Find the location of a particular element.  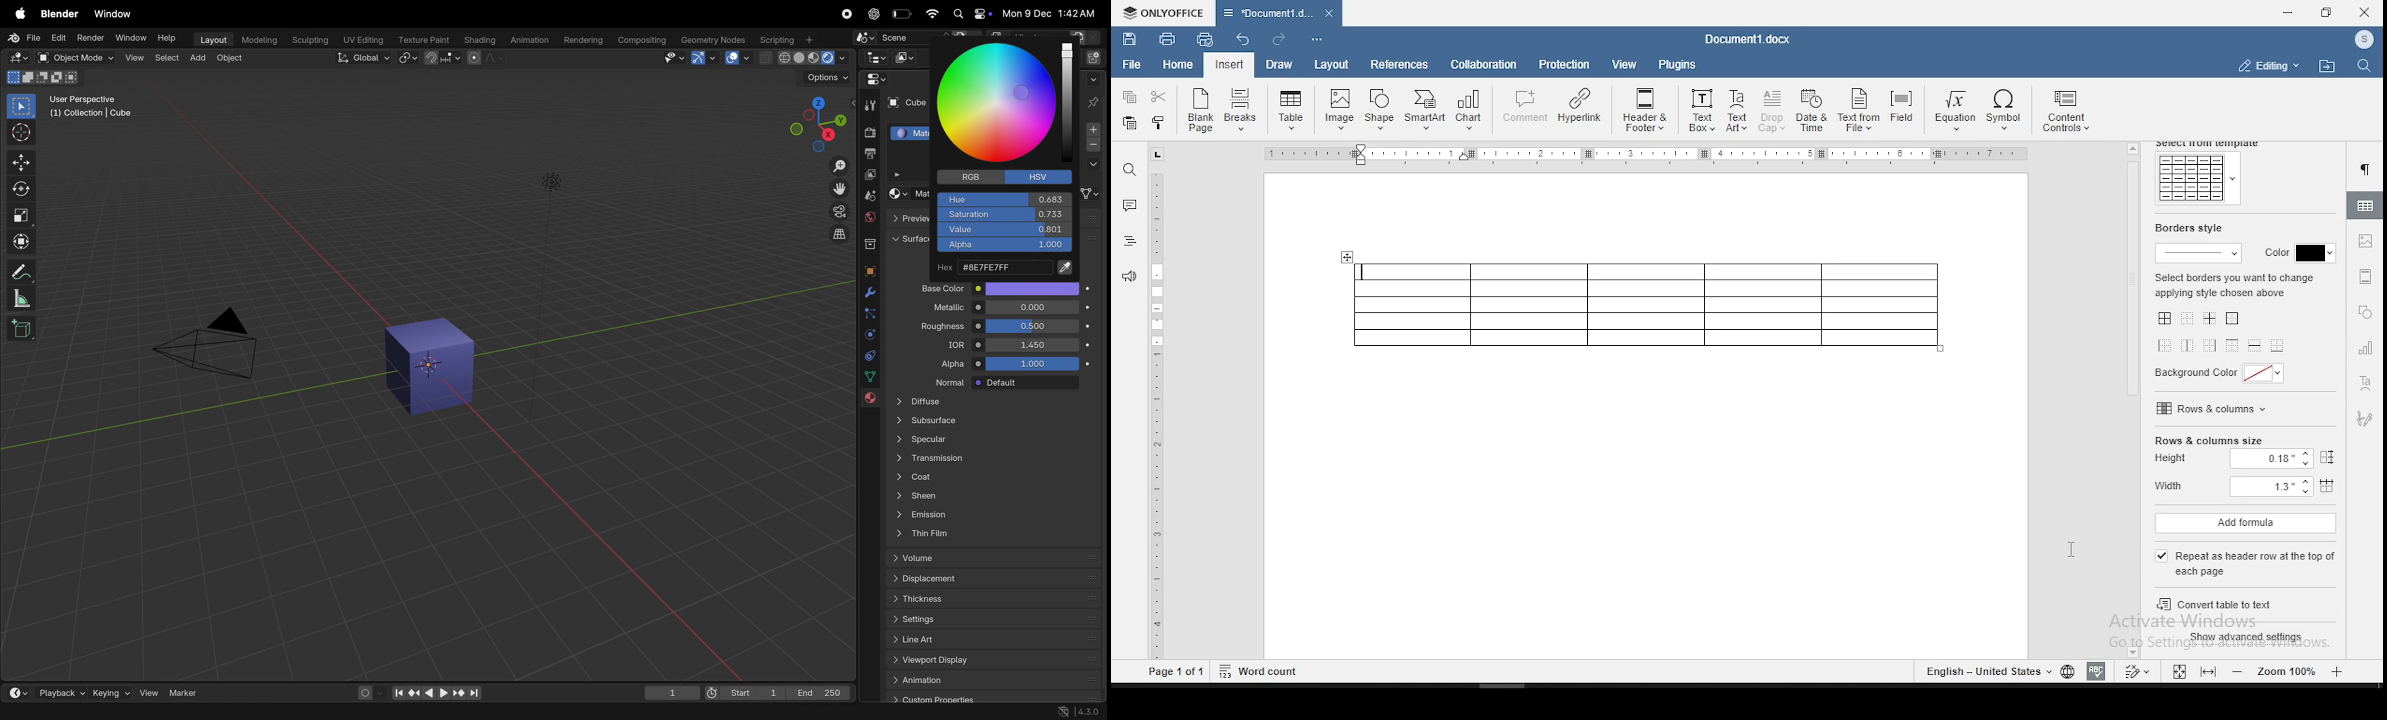

convert table text is located at coordinates (2248, 606).